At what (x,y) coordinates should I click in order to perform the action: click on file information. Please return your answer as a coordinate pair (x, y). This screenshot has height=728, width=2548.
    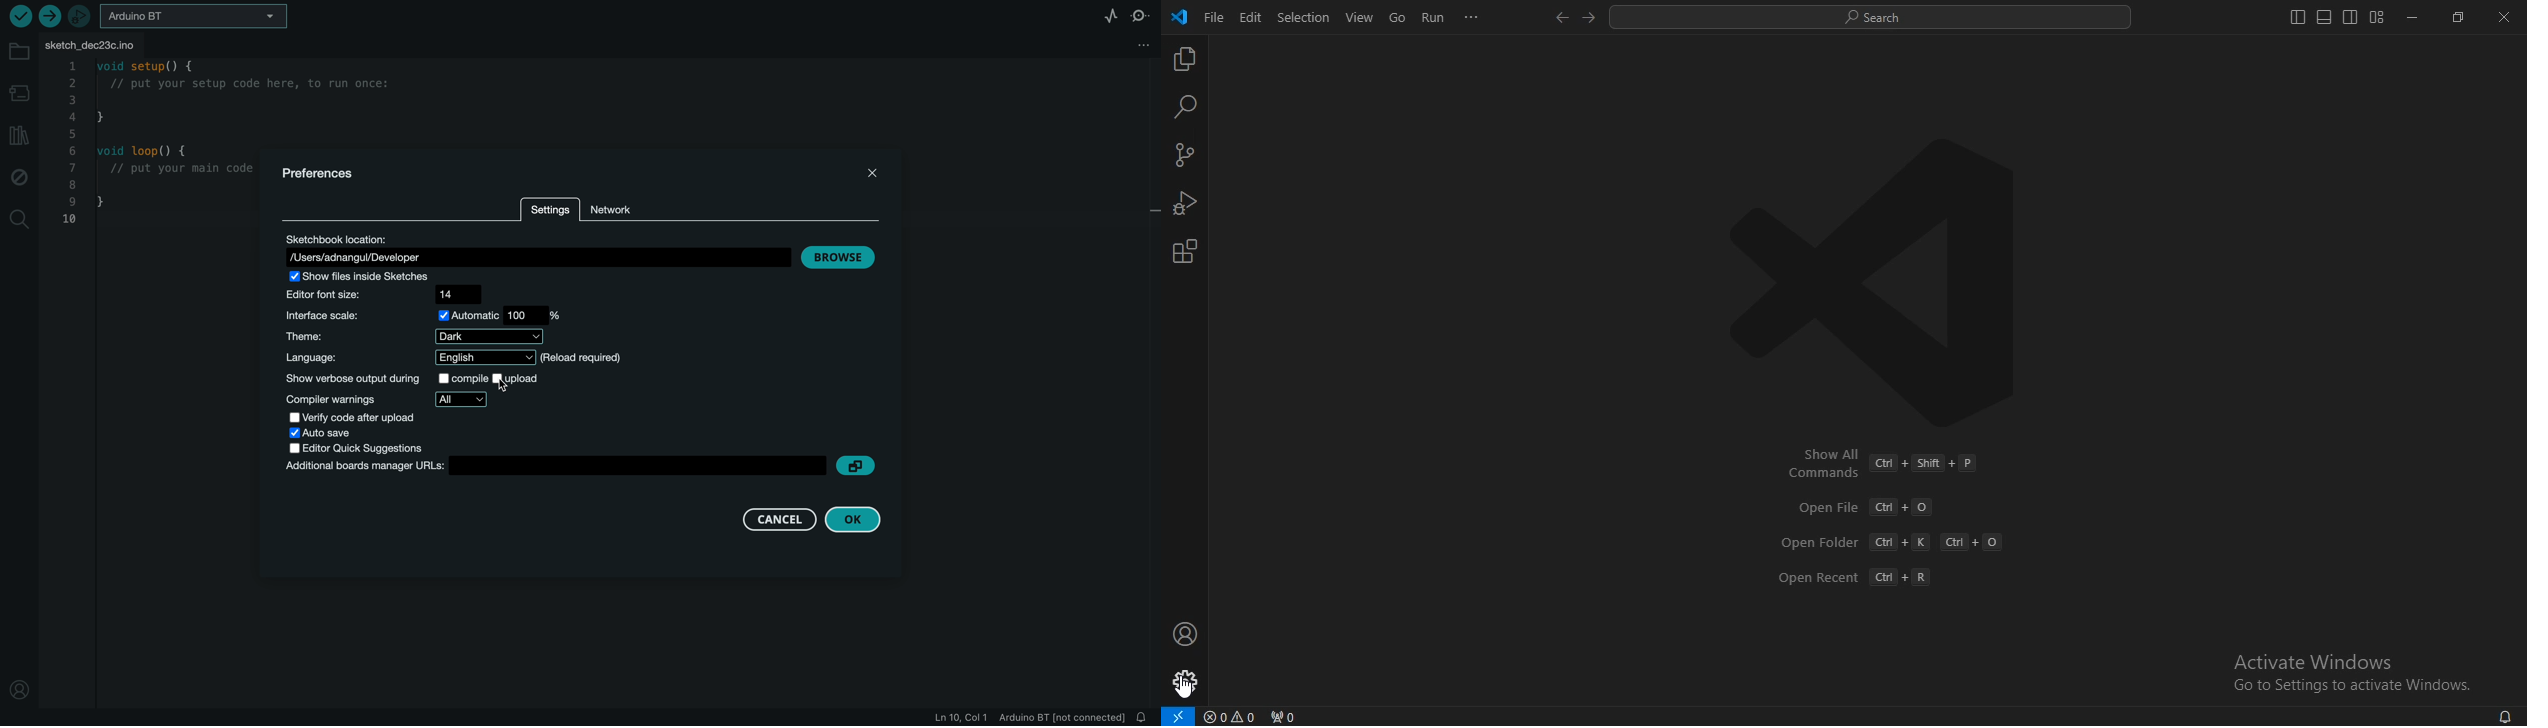
    Looking at the image, I should click on (1014, 717).